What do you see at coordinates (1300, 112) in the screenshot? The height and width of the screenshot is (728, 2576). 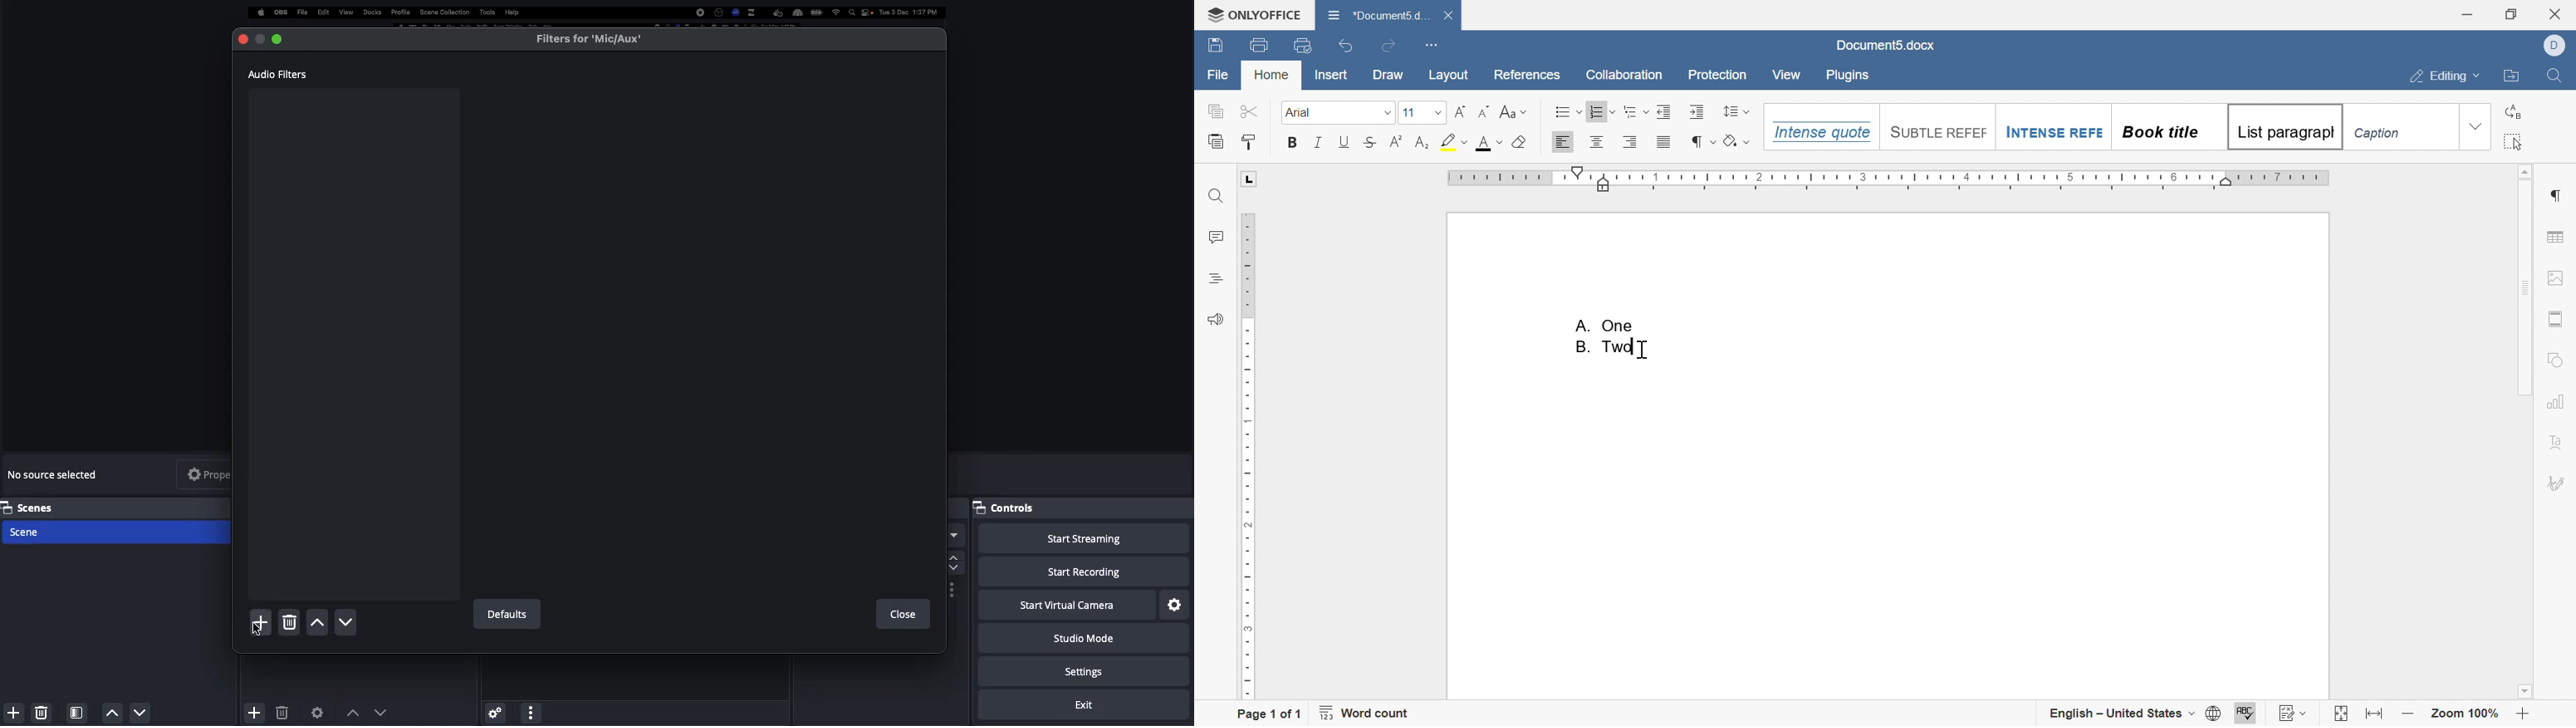 I see `Font` at bounding box center [1300, 112].